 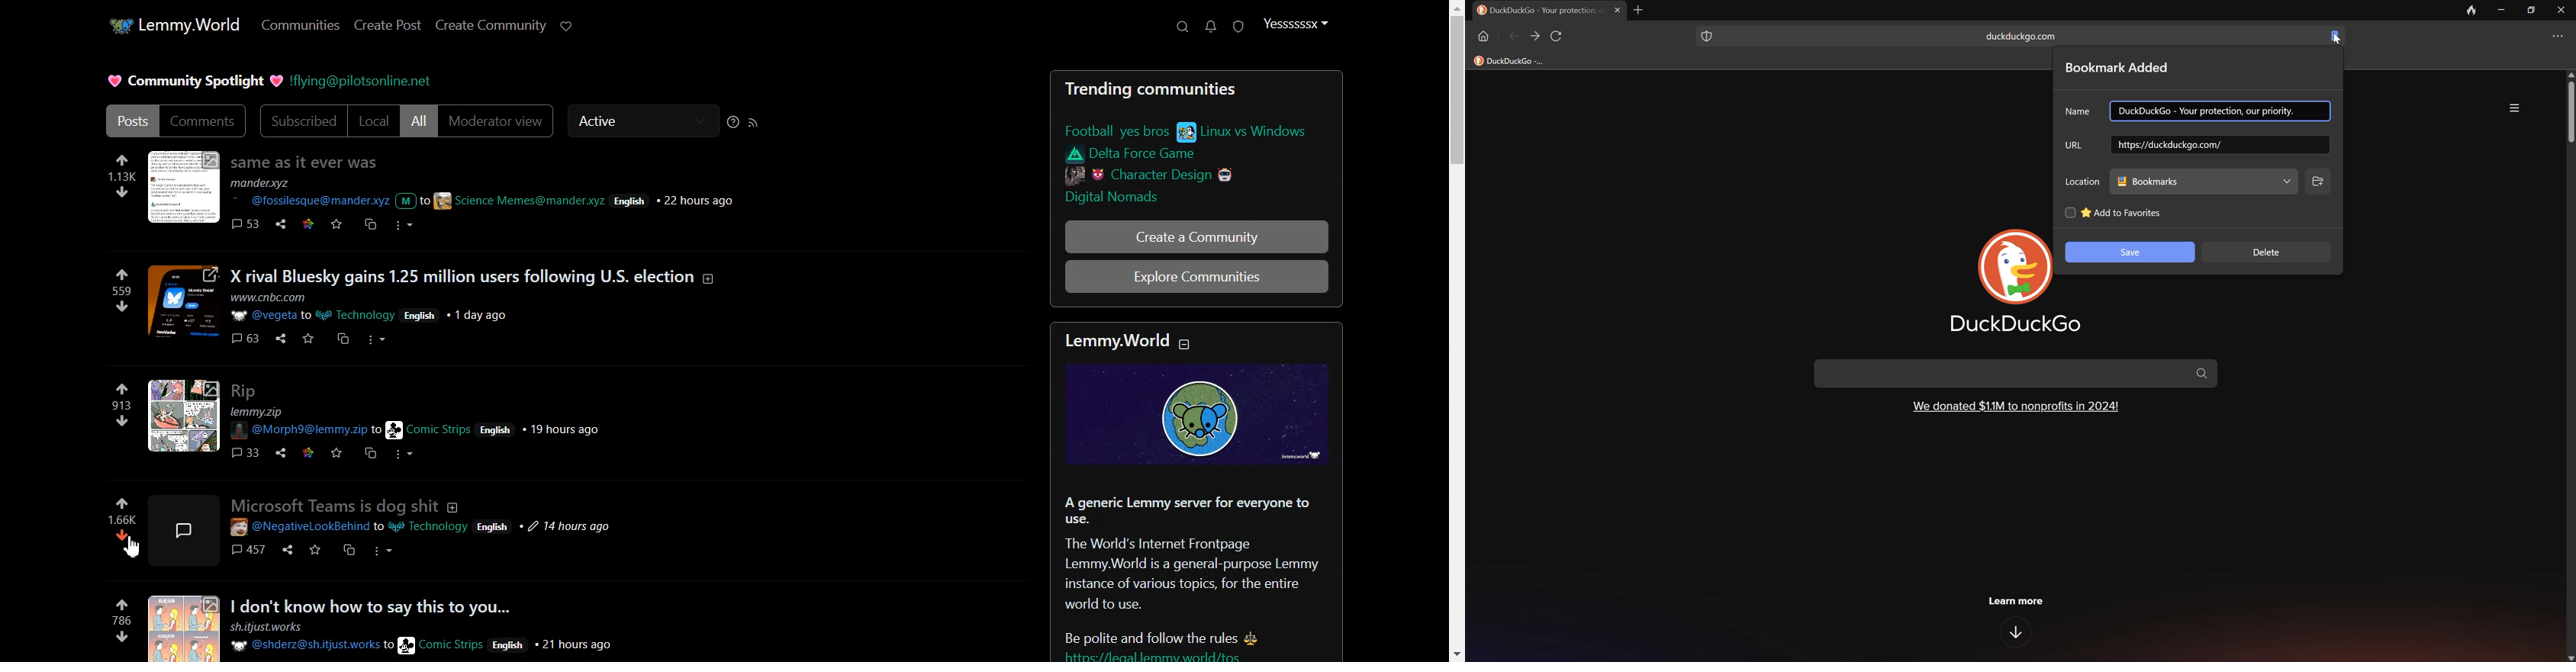 What do you see at coordinates (566, 26) in the screenshot?
I see `Support Lemmy` at bounding box center [566, 26].